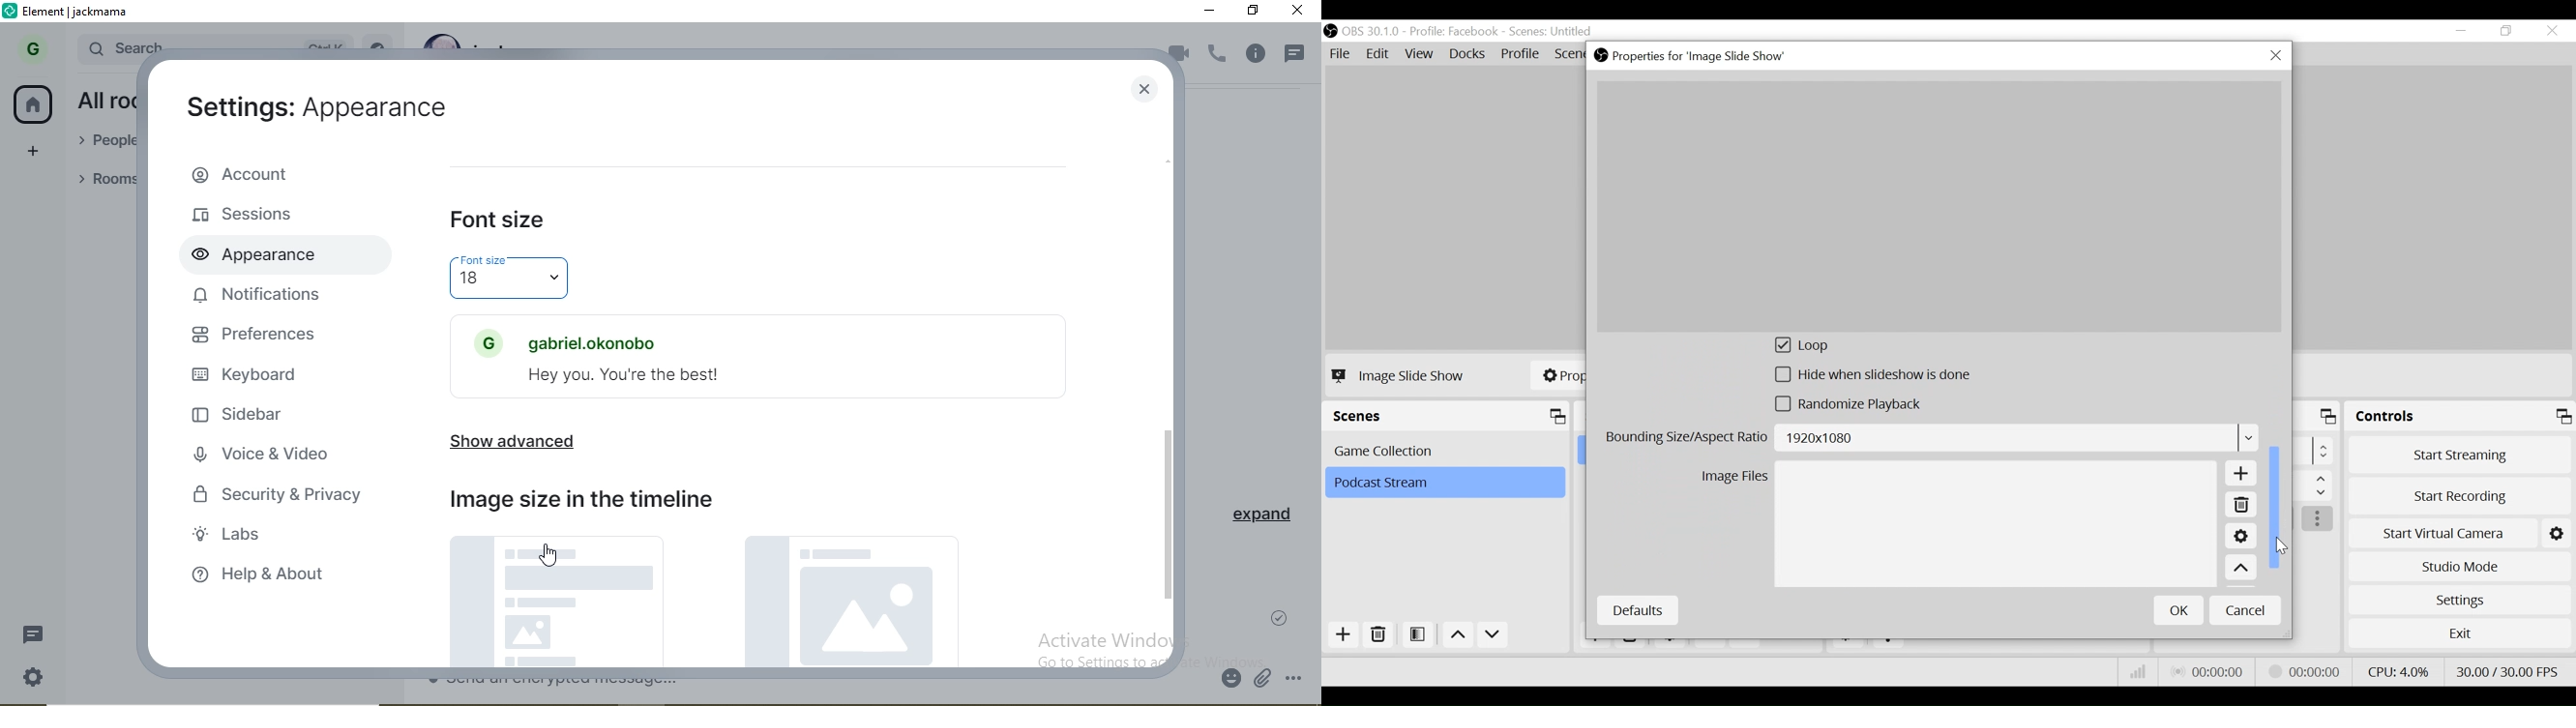 The height and width of the screenshot is (728, 2576). What do you see at coordinates (1379, 54) in the screenshot?
I see `Edit` at bounding box center [1379, 54].